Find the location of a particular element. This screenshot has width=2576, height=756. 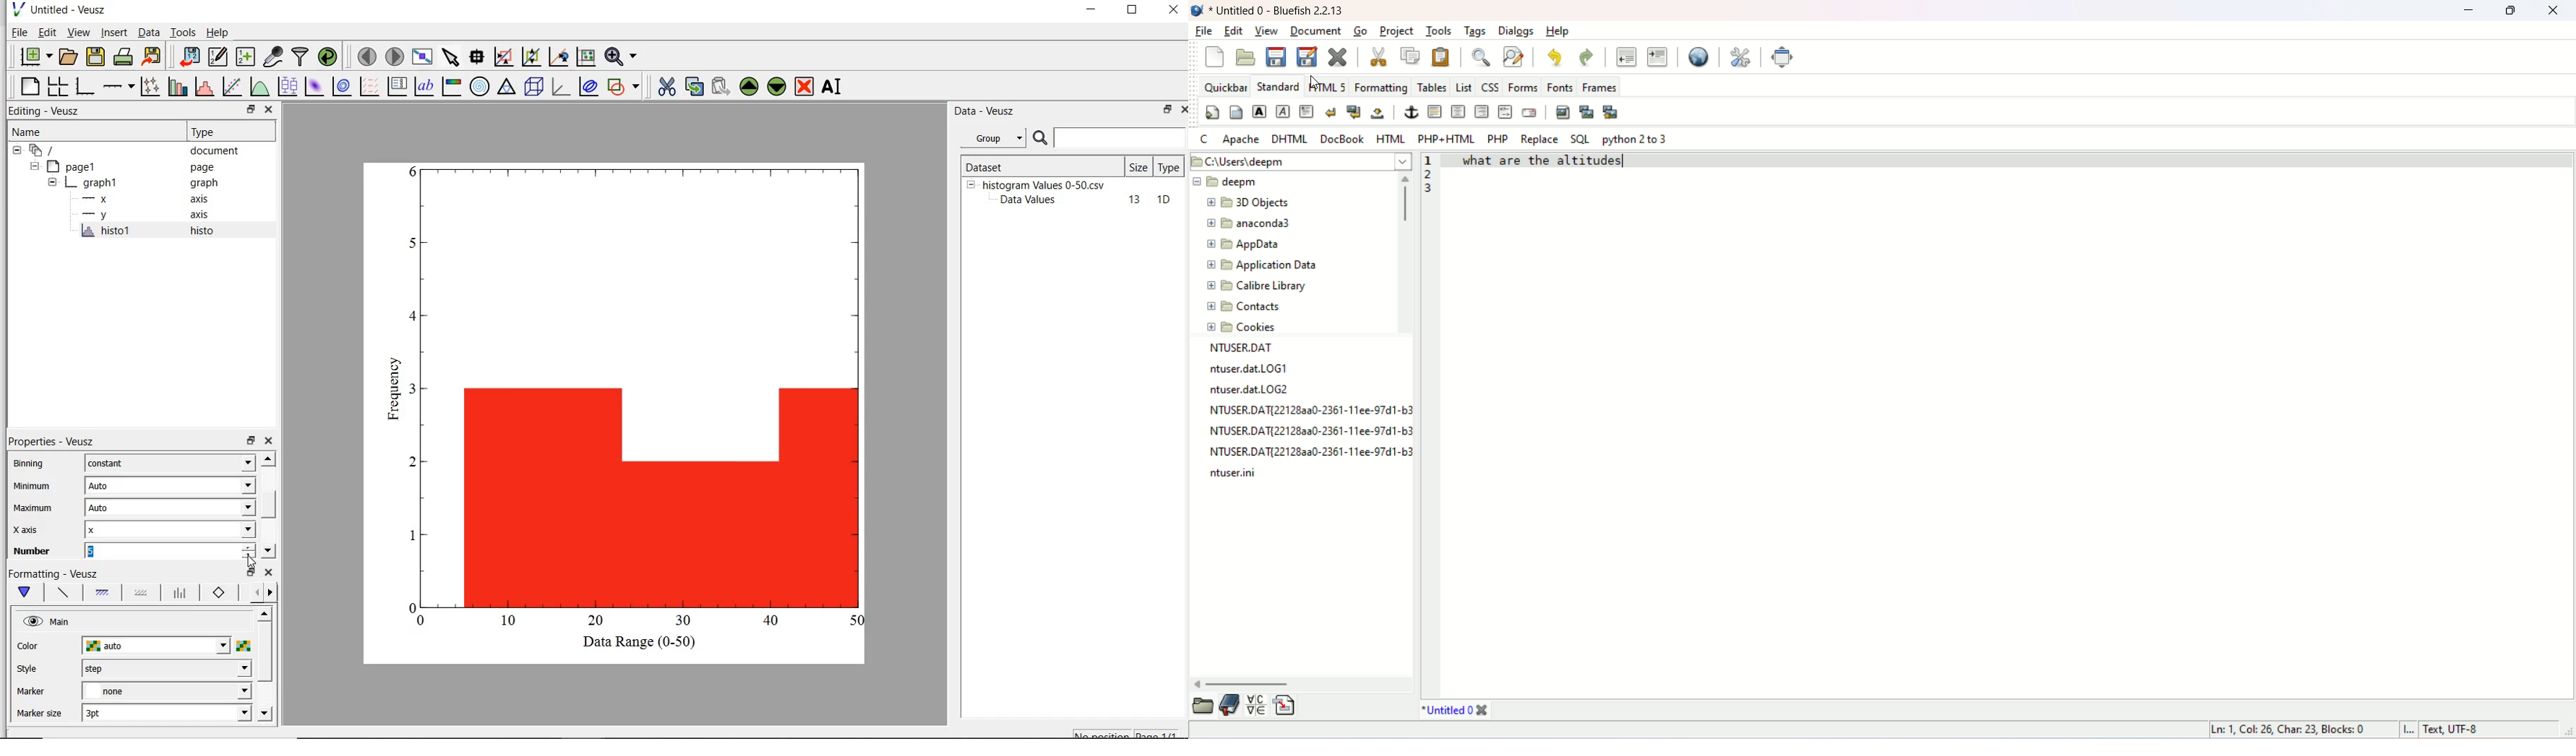

marker border is located at coordinates (219, 593).